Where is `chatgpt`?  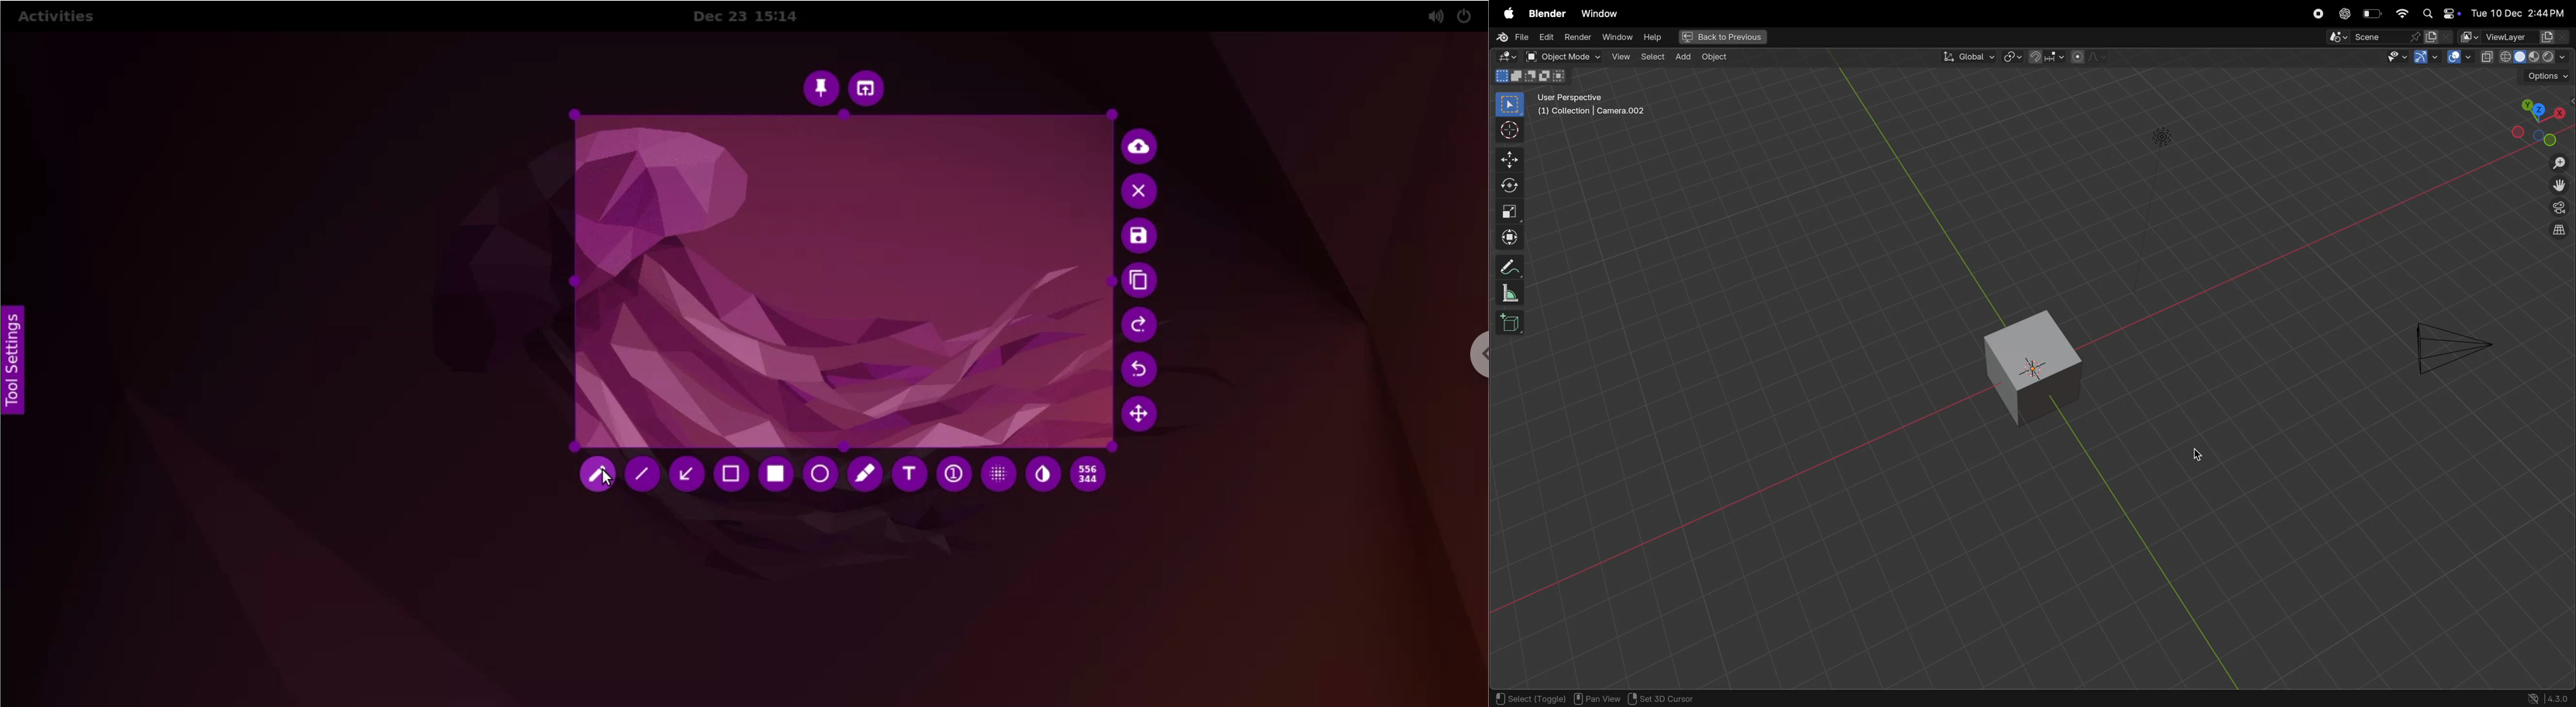 chatgpt is located at coordinates (2343, 13).